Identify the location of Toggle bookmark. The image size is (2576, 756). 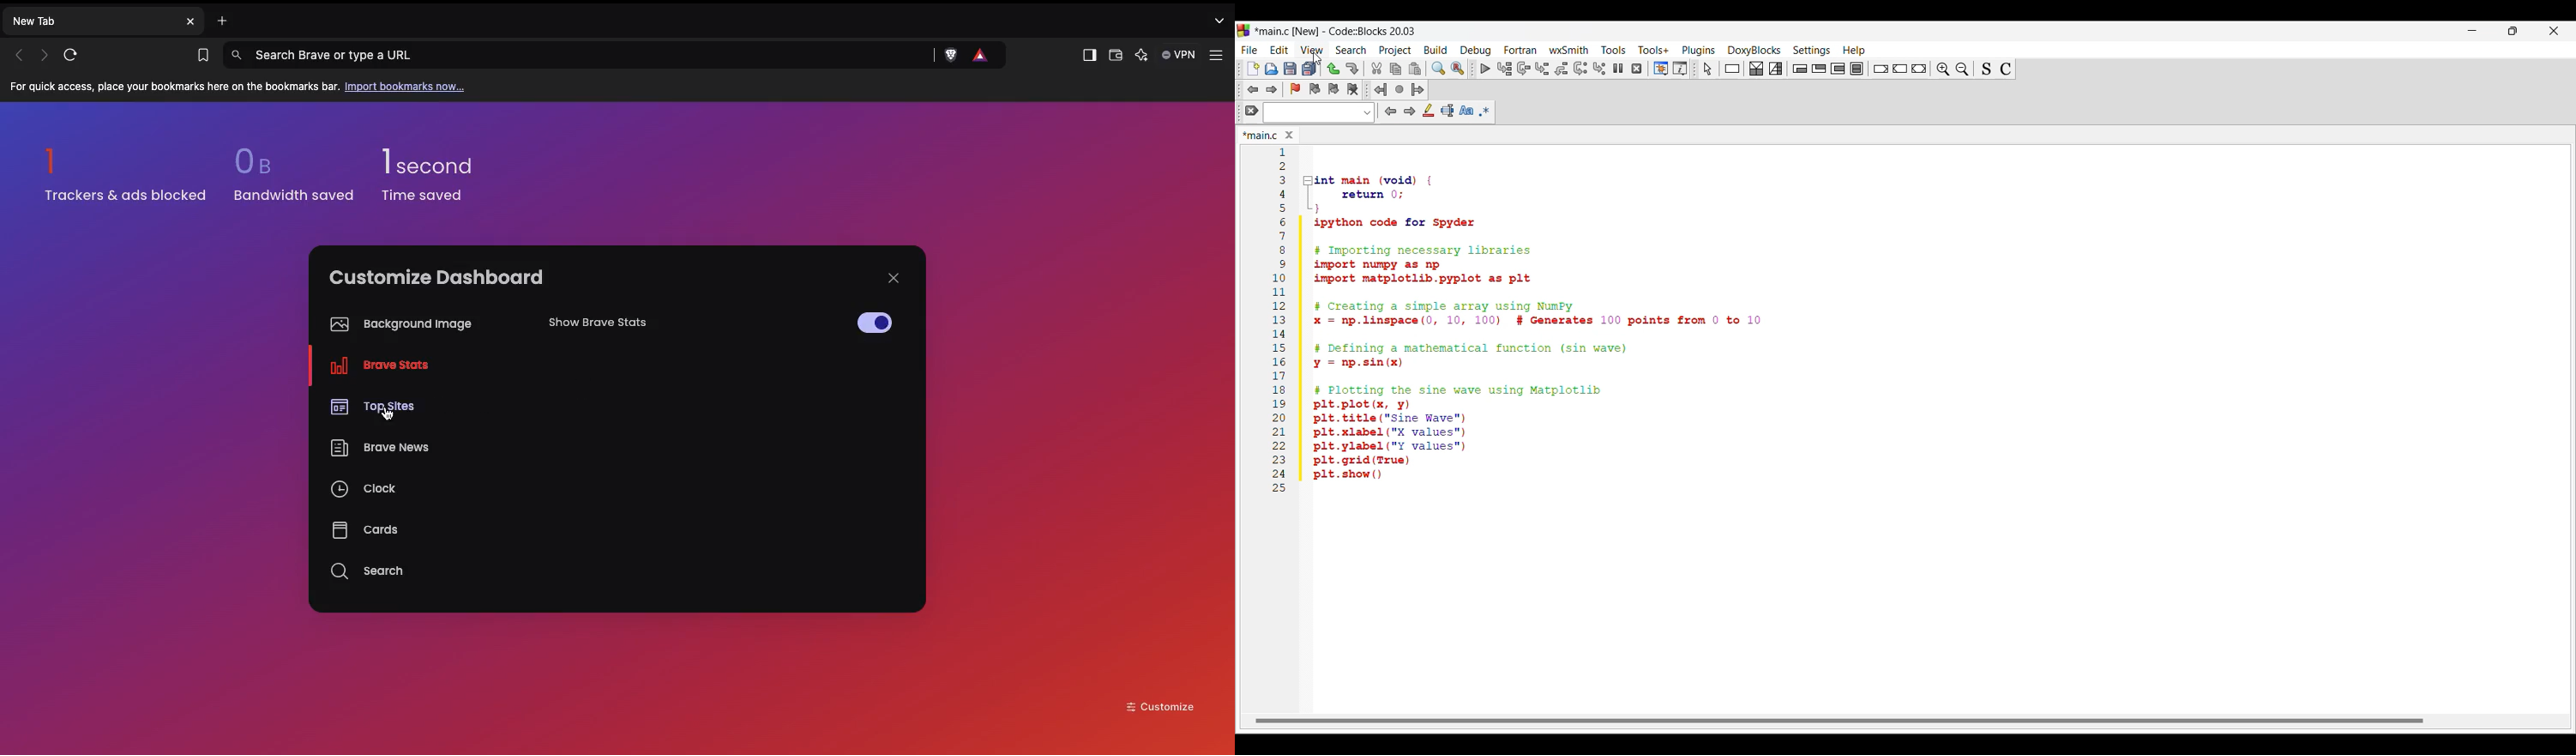
(1295, 89).